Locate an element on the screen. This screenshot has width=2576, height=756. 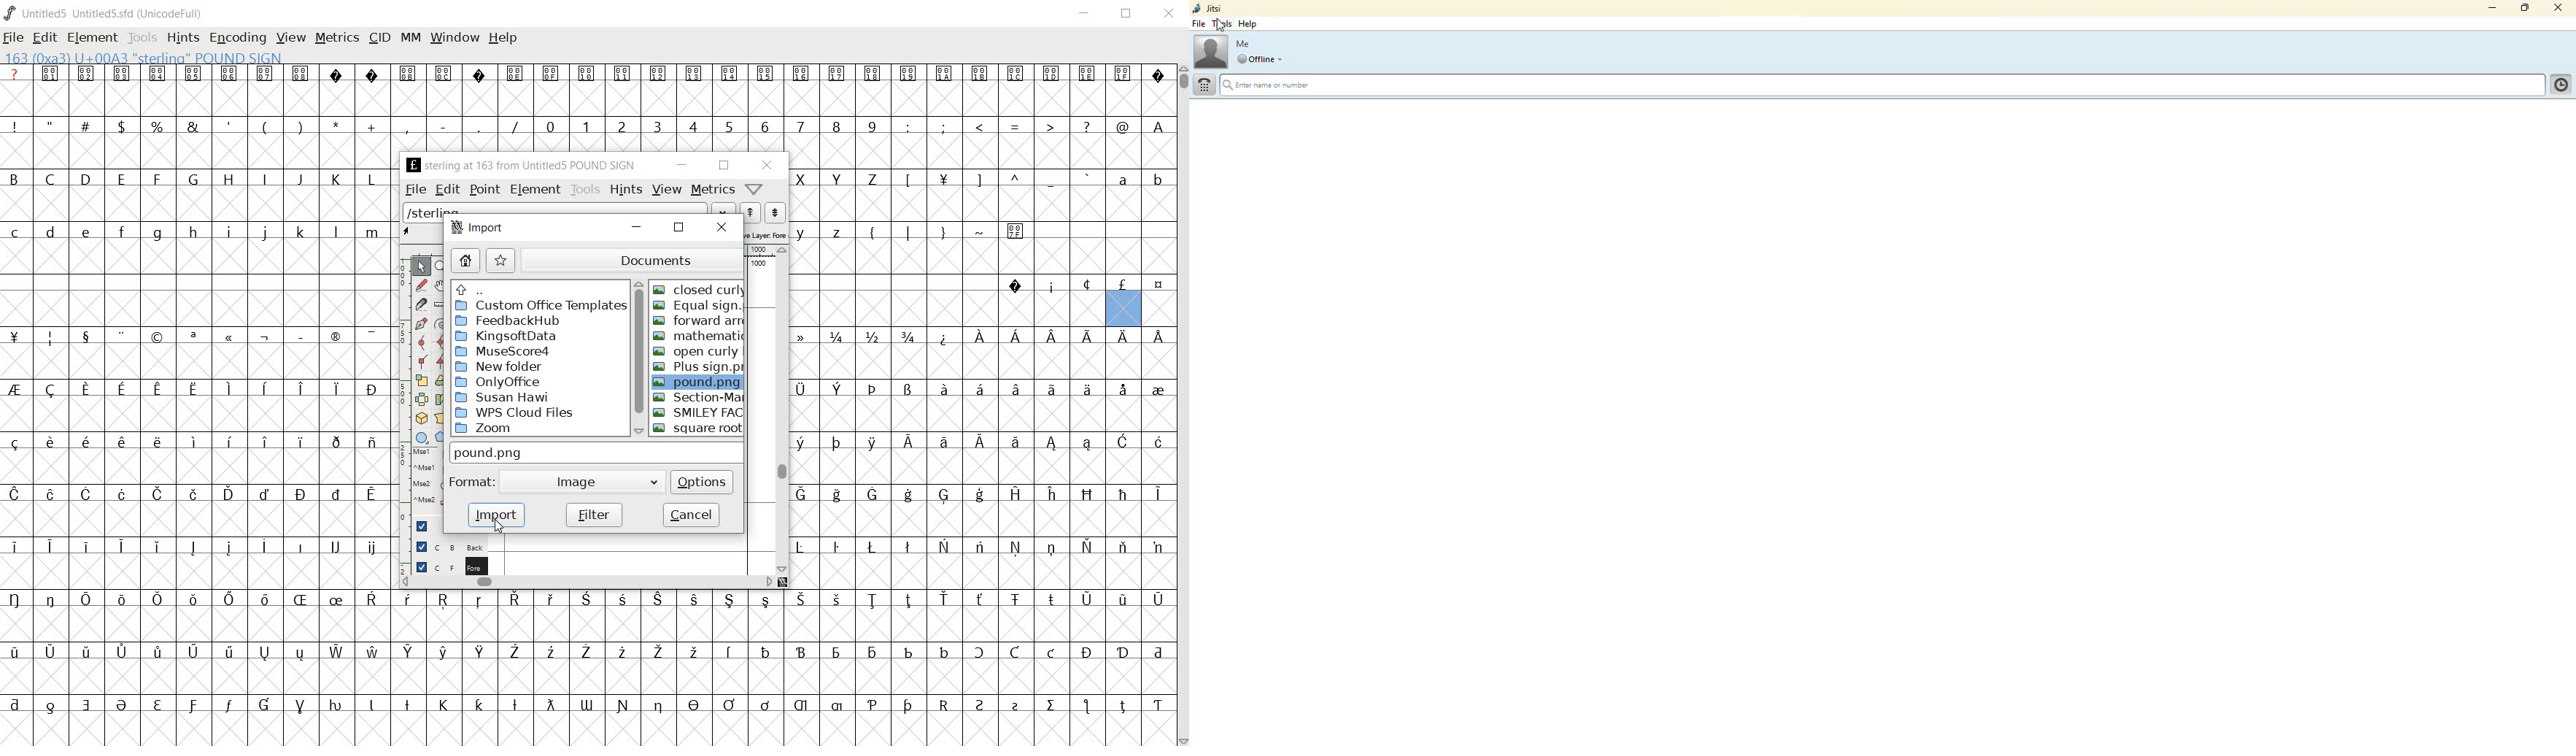
* is located at coordinates (338, 125).